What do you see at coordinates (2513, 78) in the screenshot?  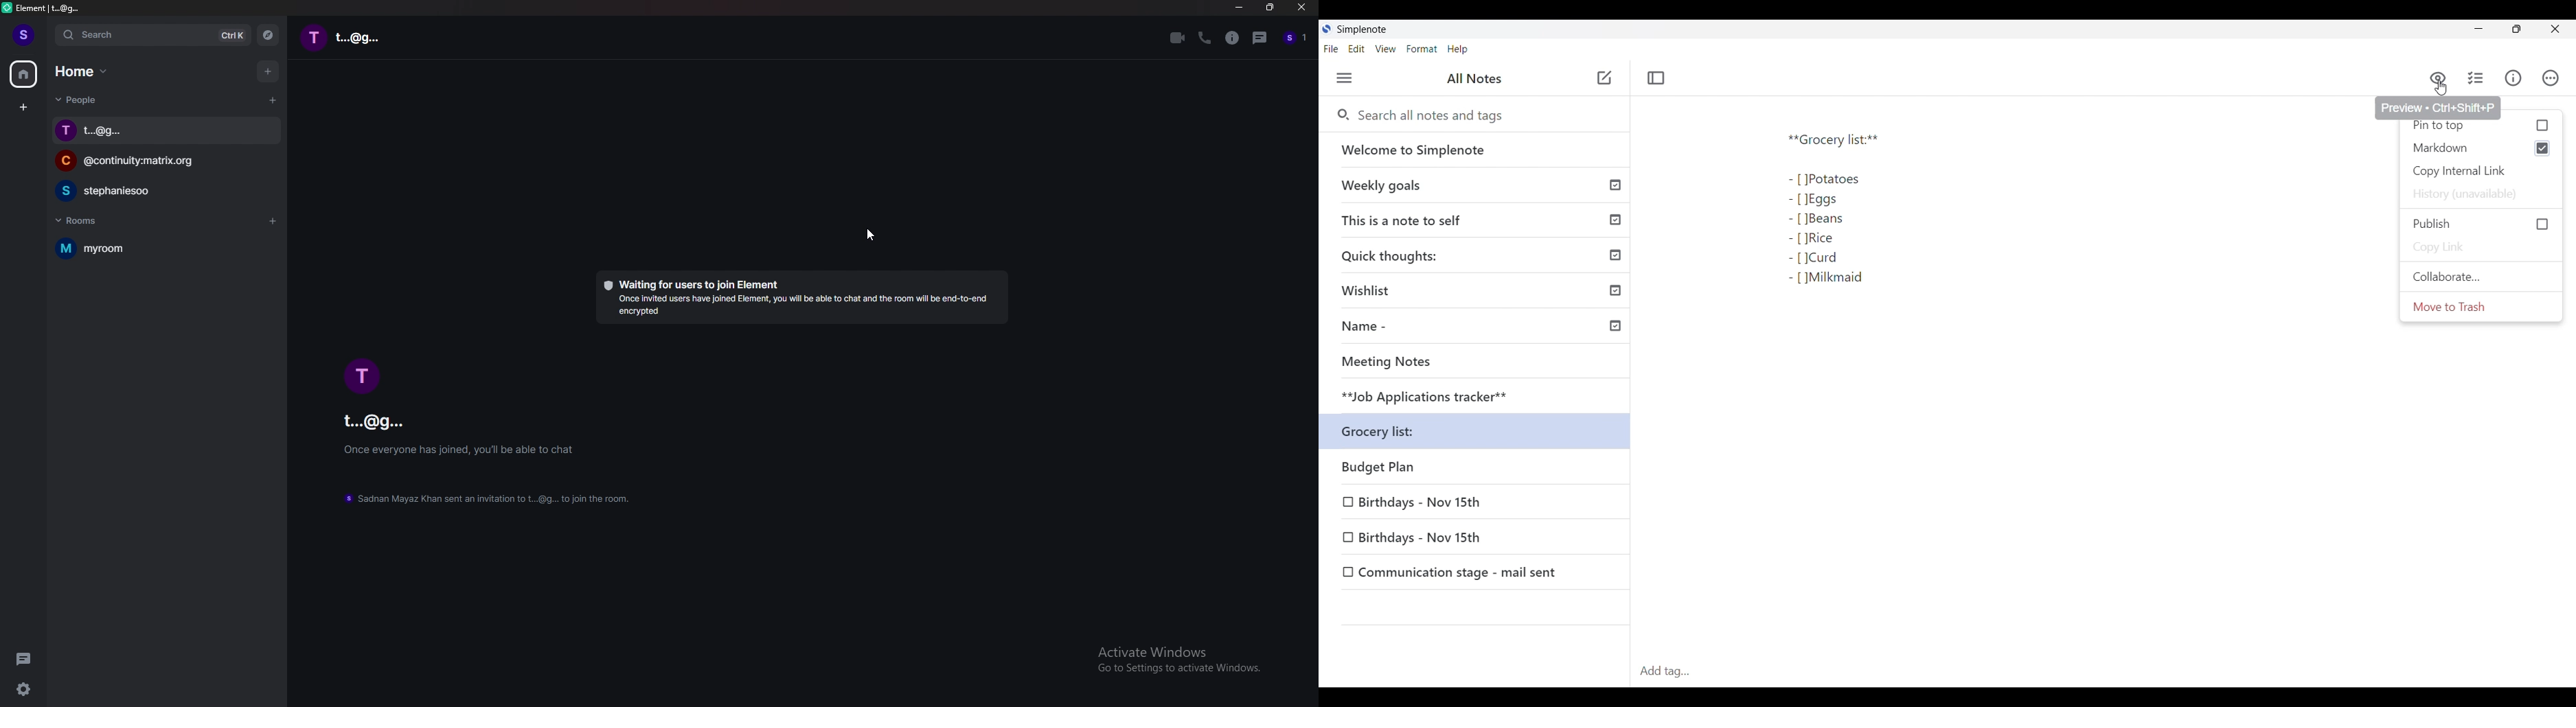 I see `Info` at bounding box center [2513, 78].